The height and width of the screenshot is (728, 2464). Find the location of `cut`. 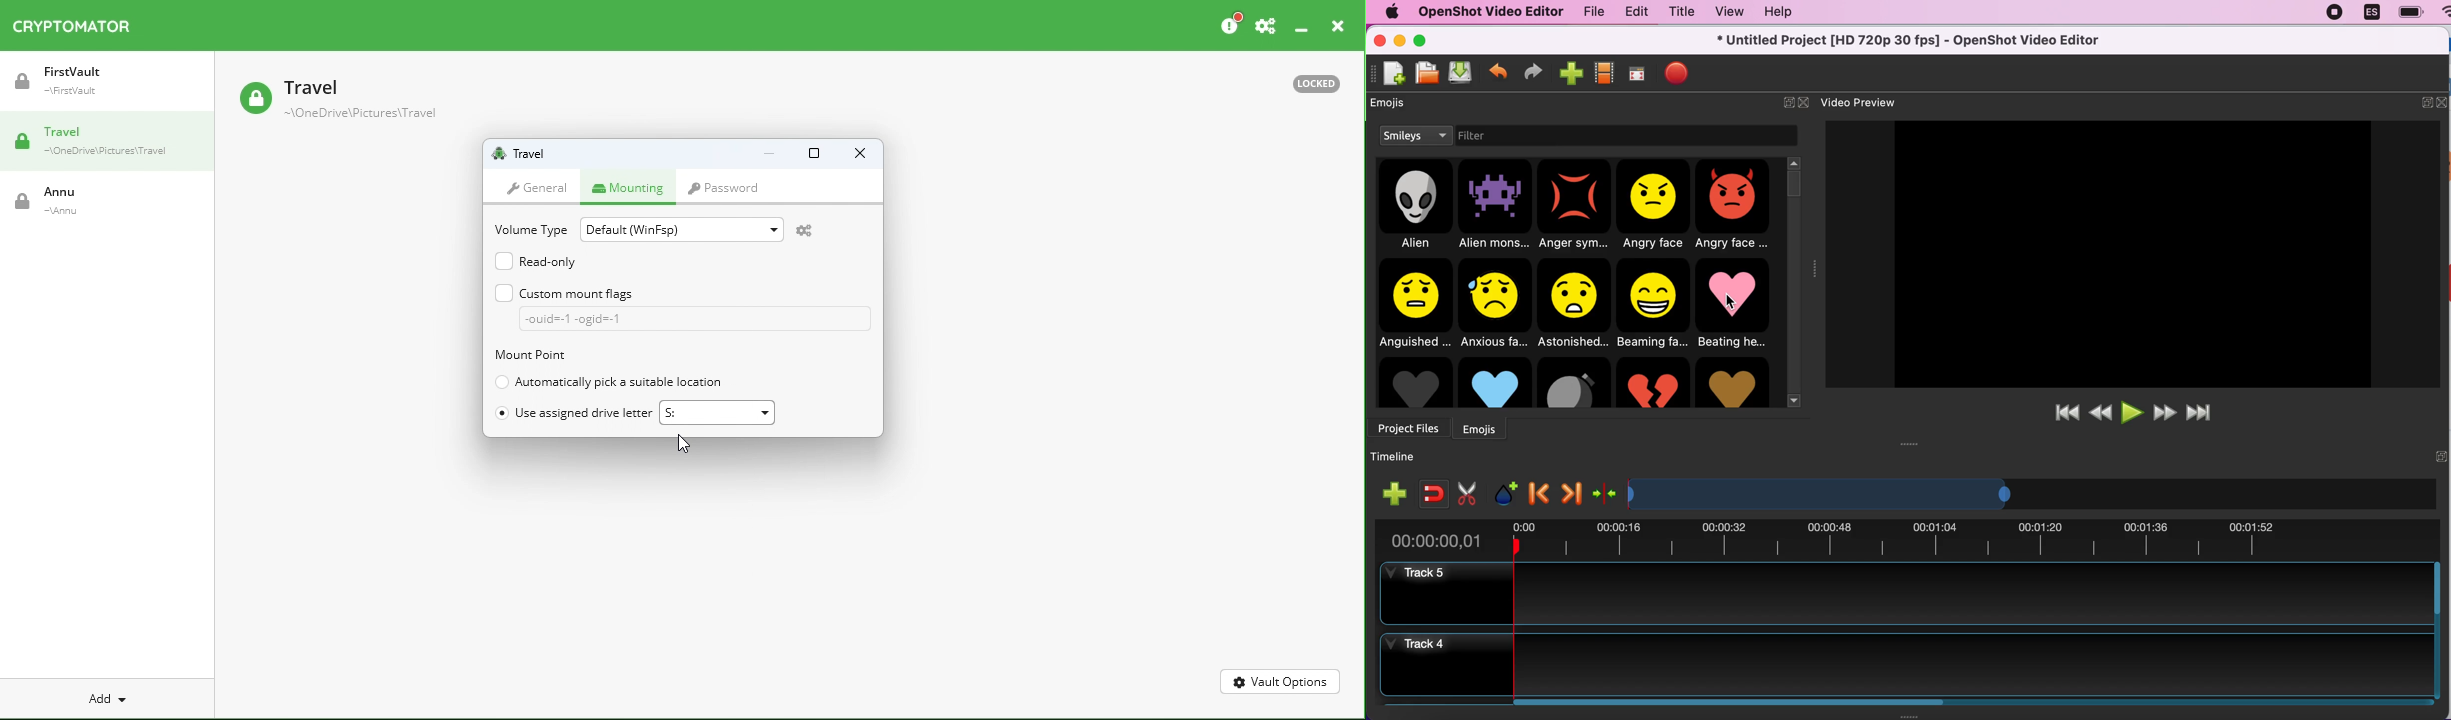

cut is located at coordinates (1467, 493).